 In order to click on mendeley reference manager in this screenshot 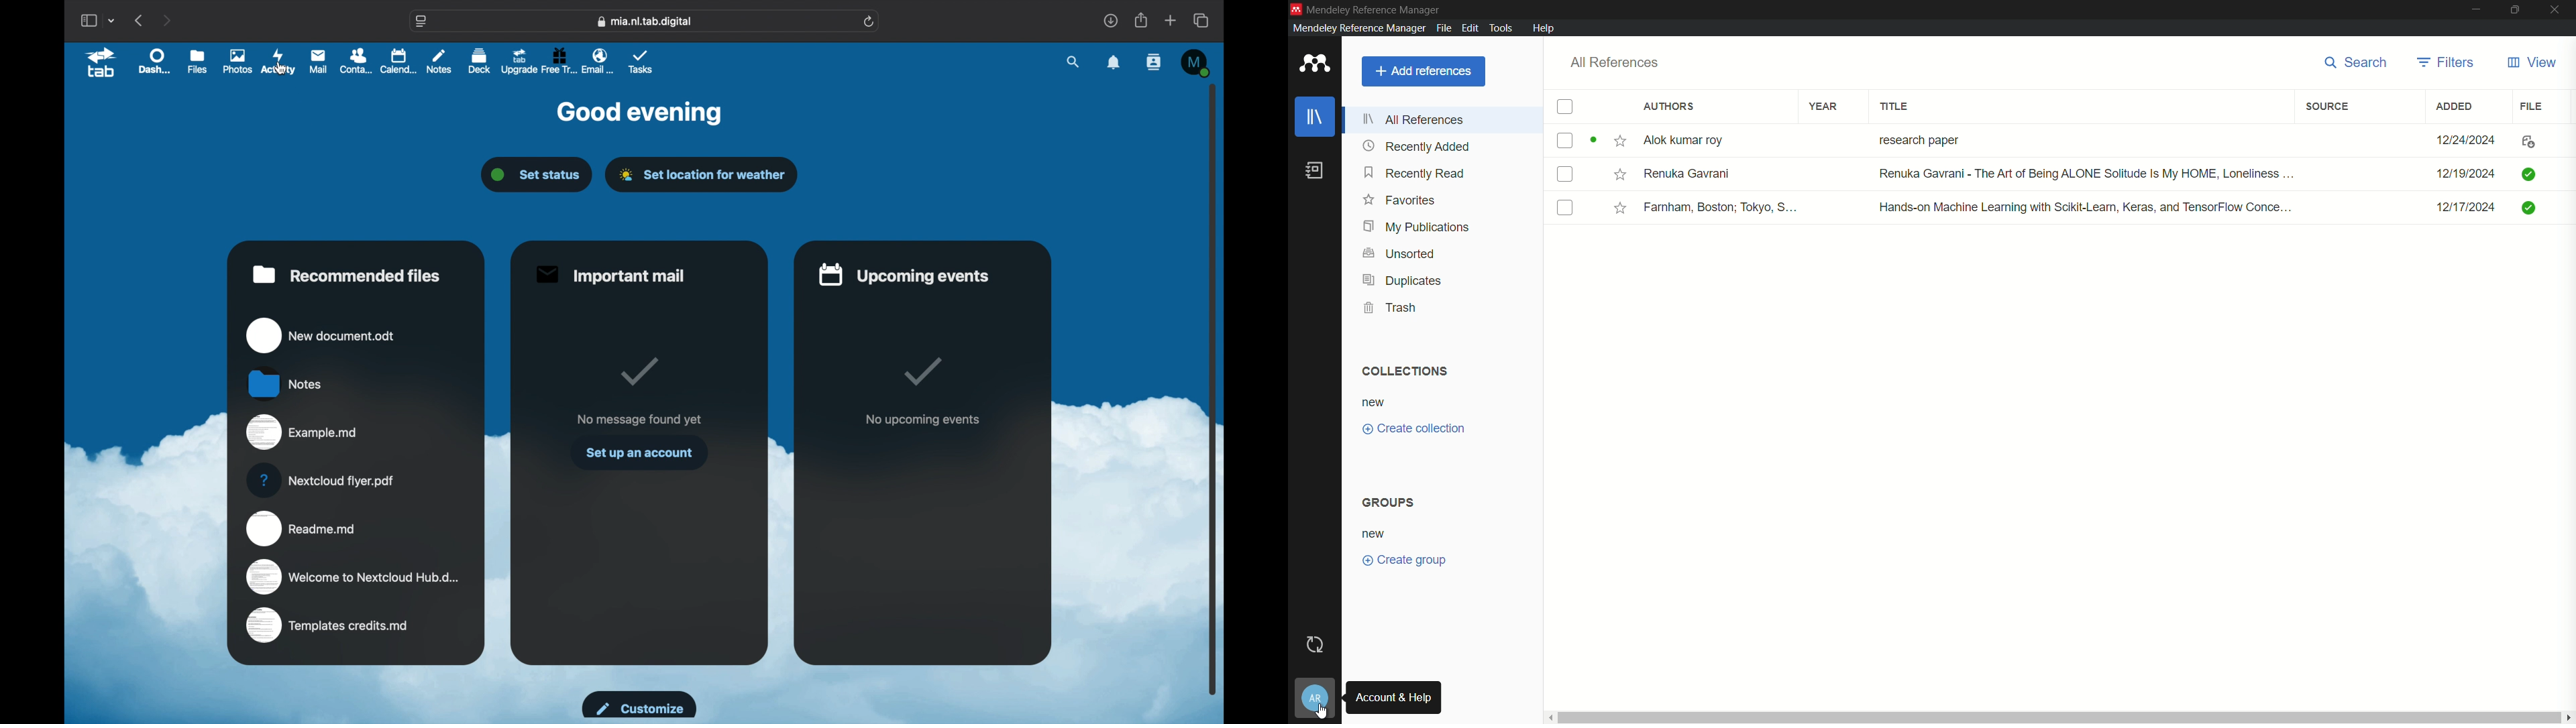, I will do `click(1357, 27)`.